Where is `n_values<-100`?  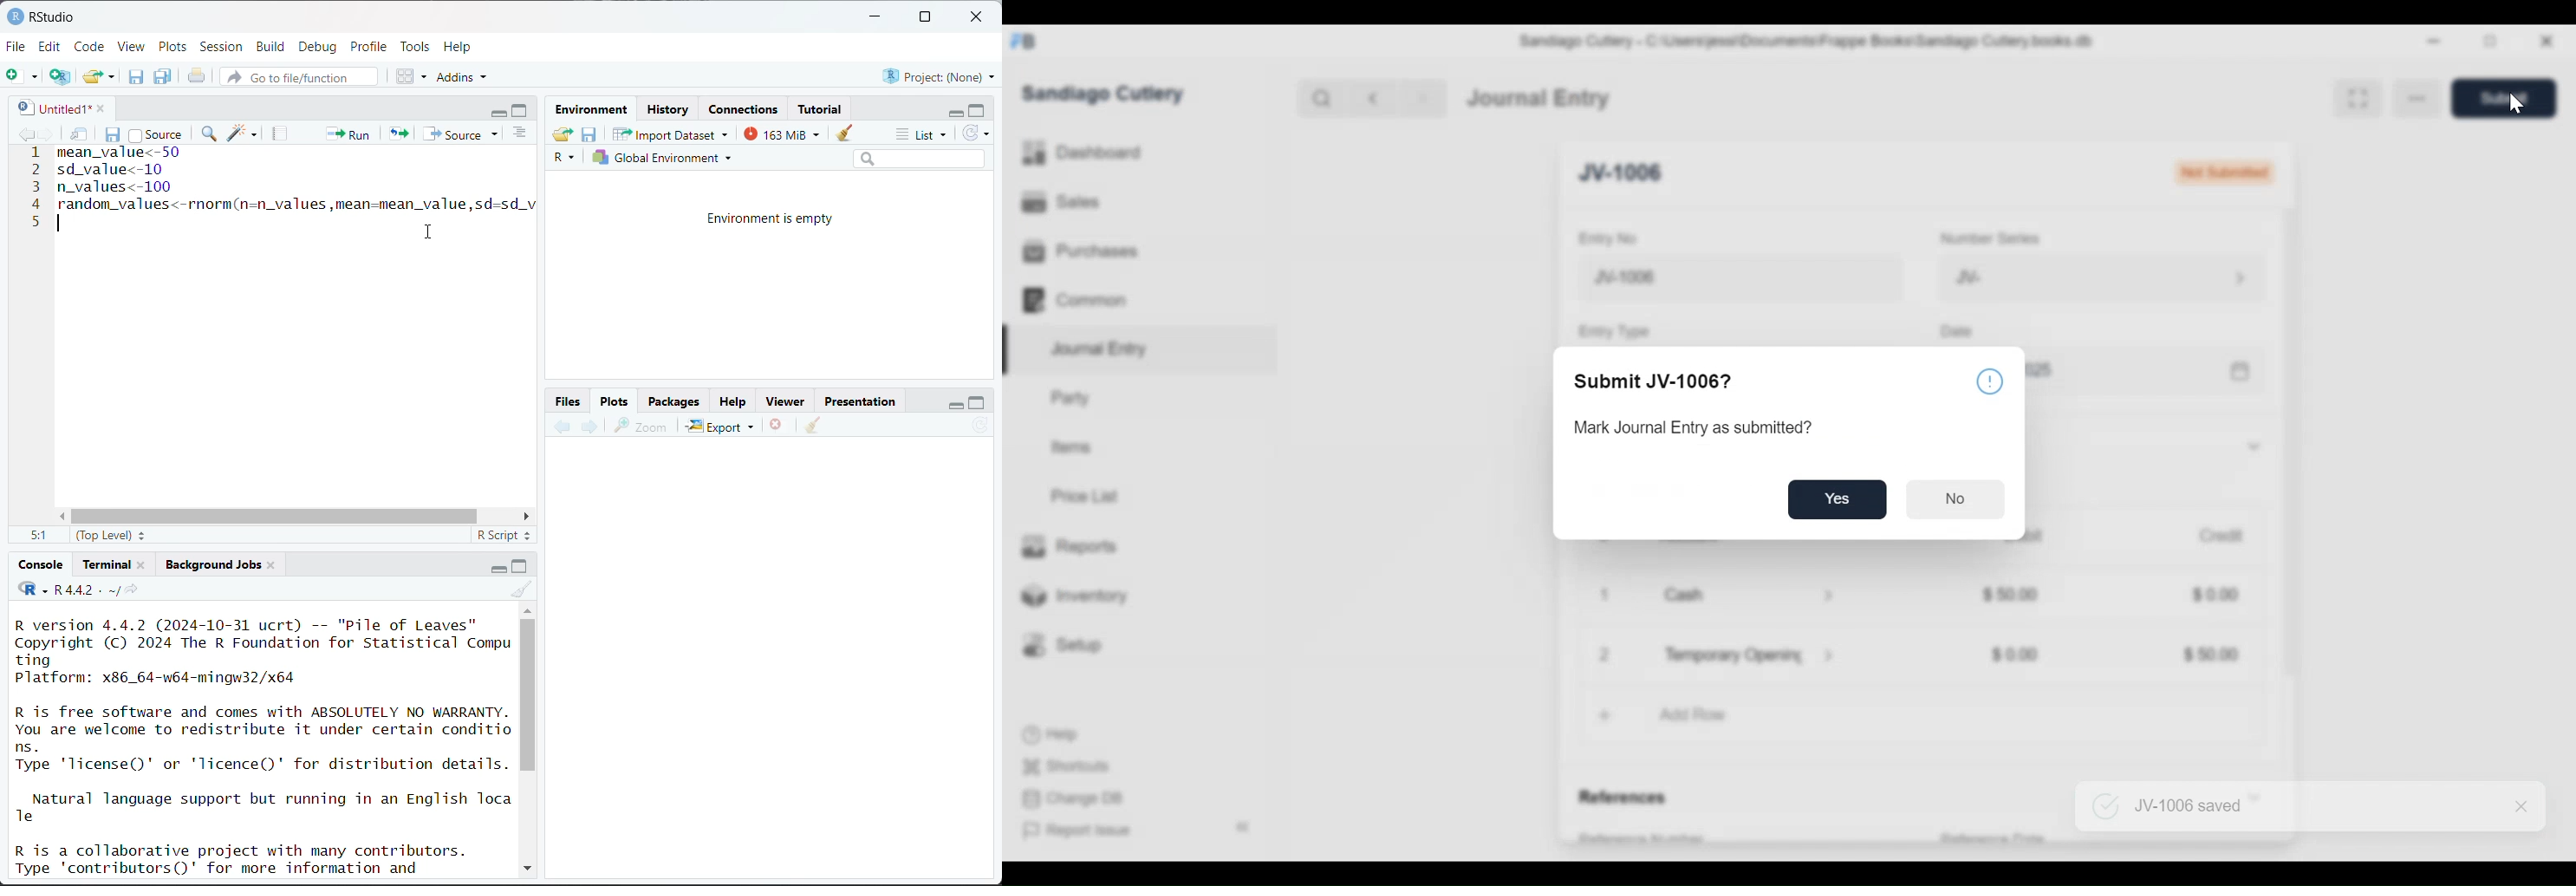
n_values<-100 is located at coordinates (116, 186).